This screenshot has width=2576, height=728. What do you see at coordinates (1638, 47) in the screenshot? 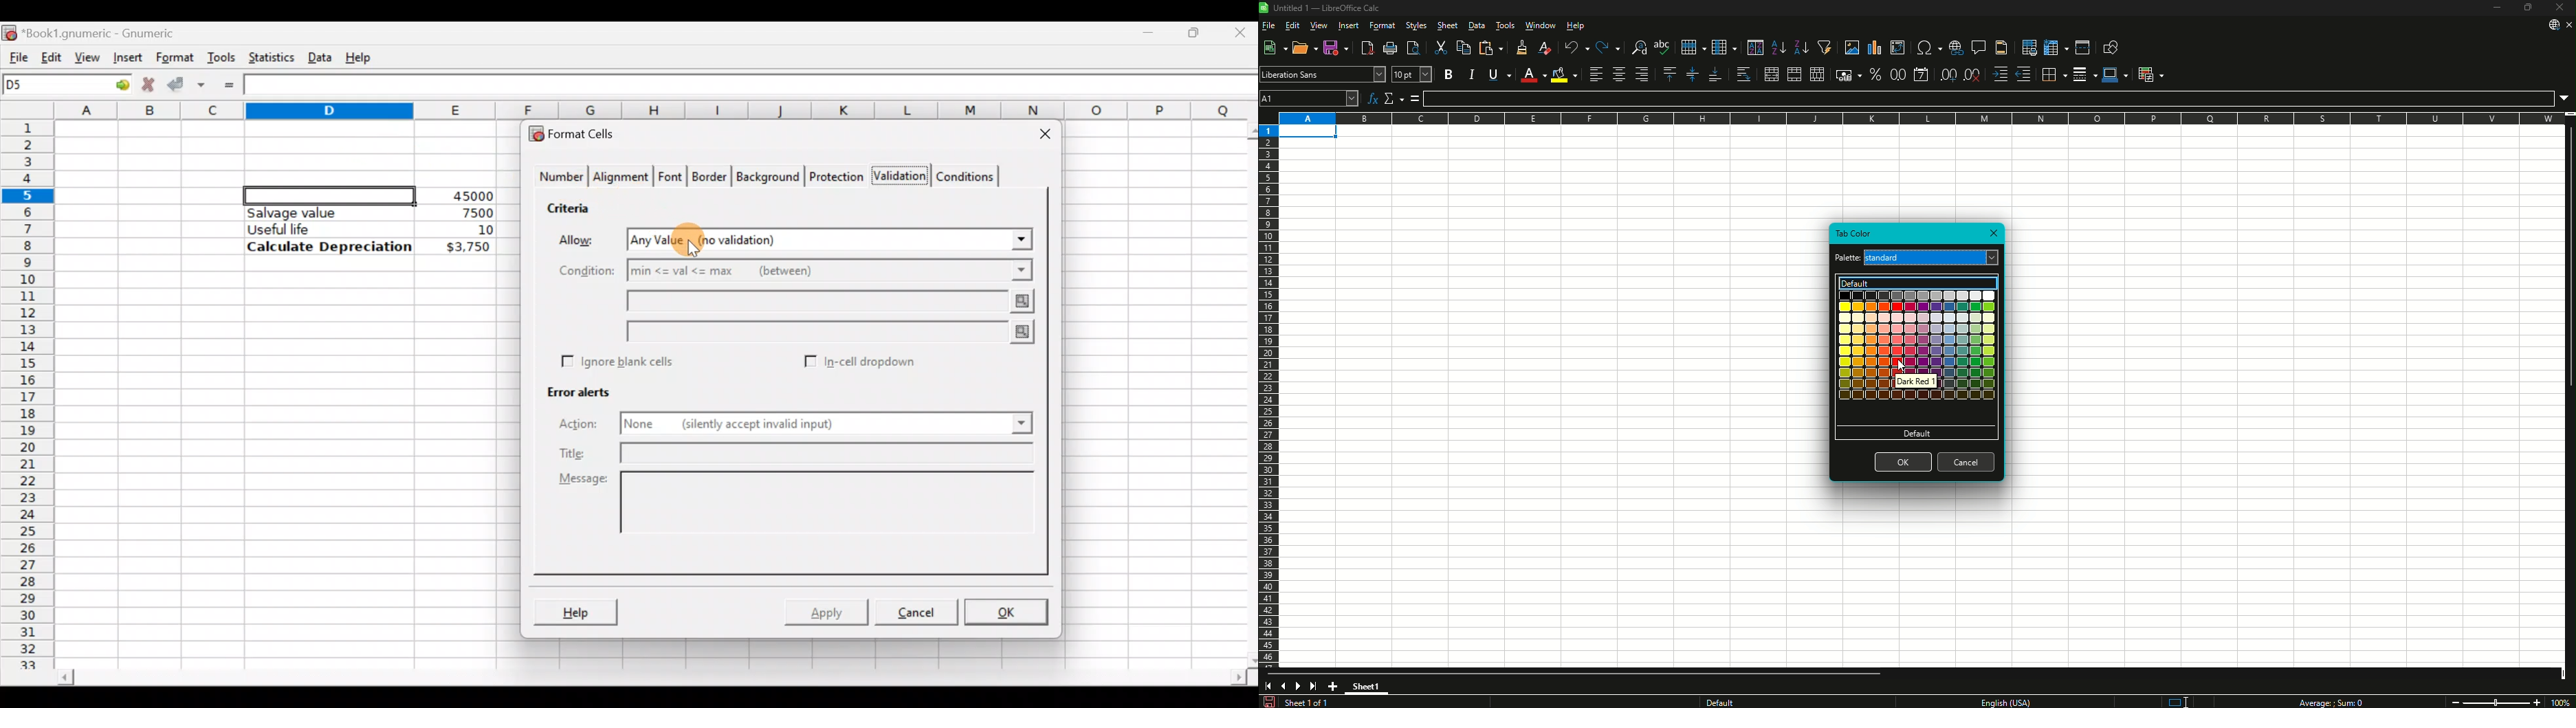
I see `Find and Replace` at bounding box center [1638, 47].